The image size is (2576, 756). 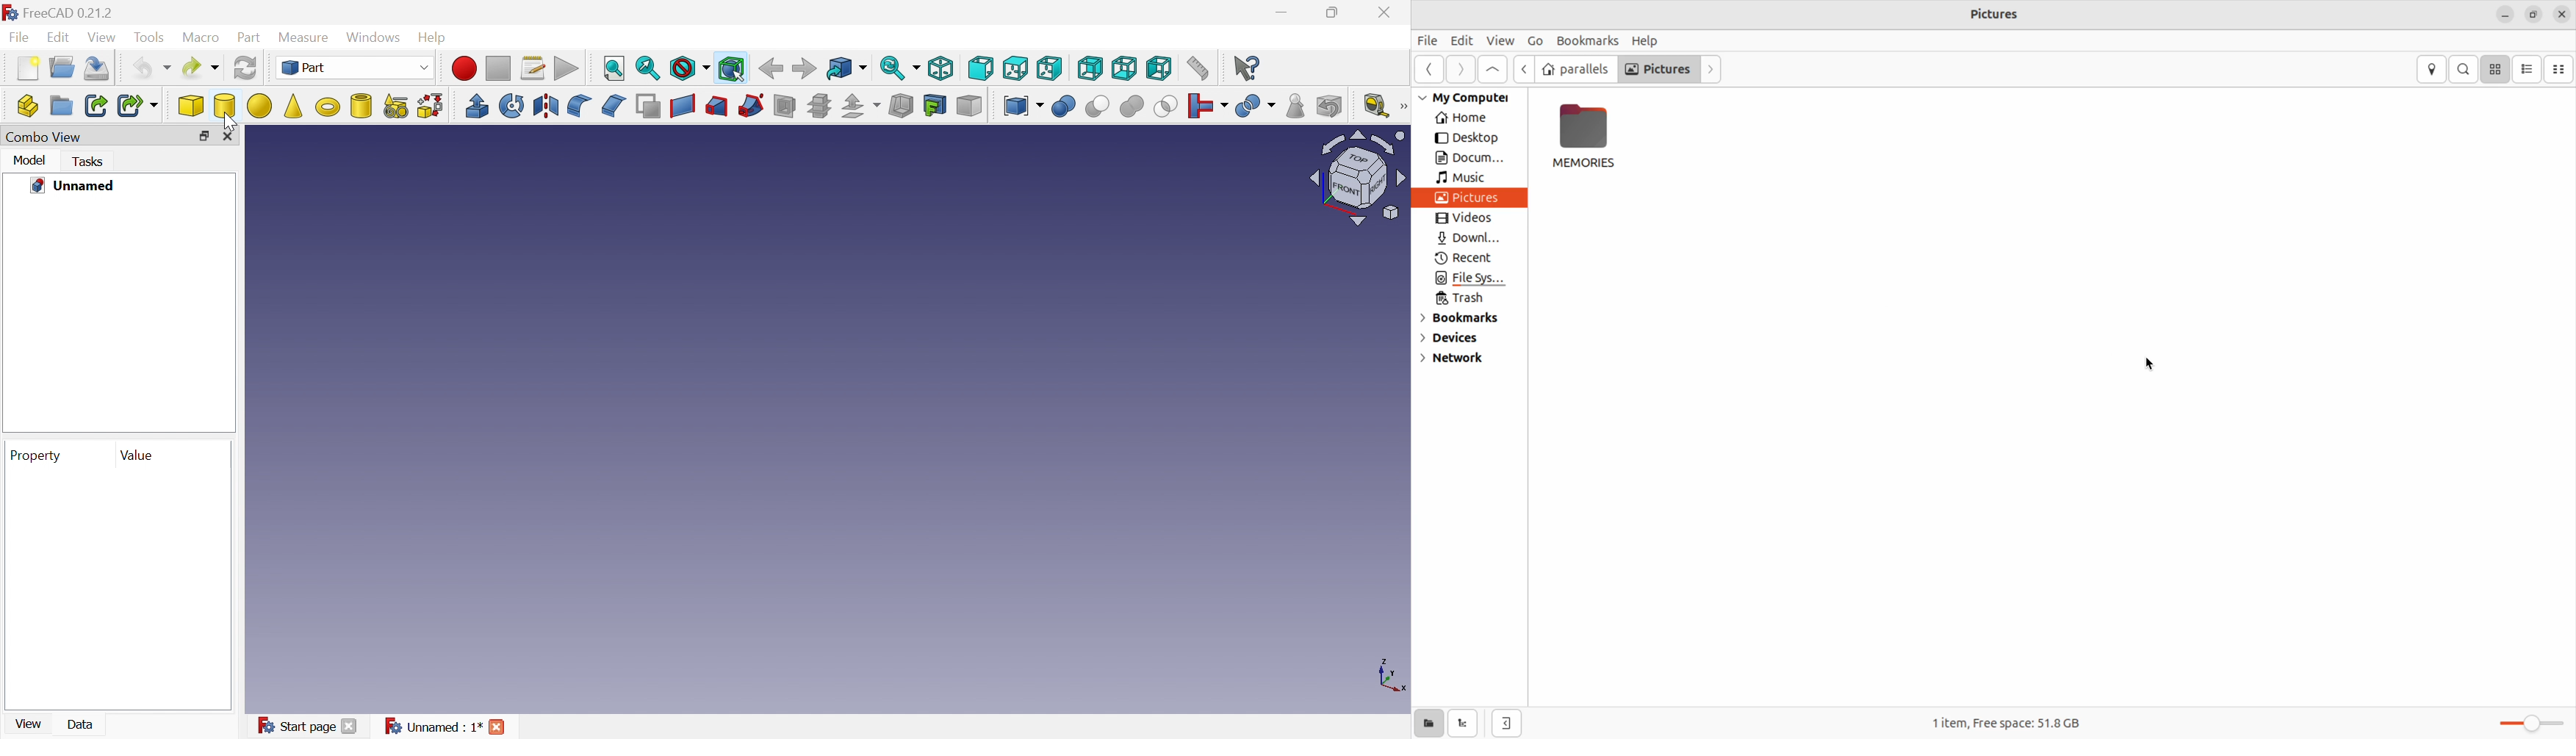 What do you see at coordinates (1535, 41) in the screenshot?
I see `Go` at bounding box center [1535, 41].